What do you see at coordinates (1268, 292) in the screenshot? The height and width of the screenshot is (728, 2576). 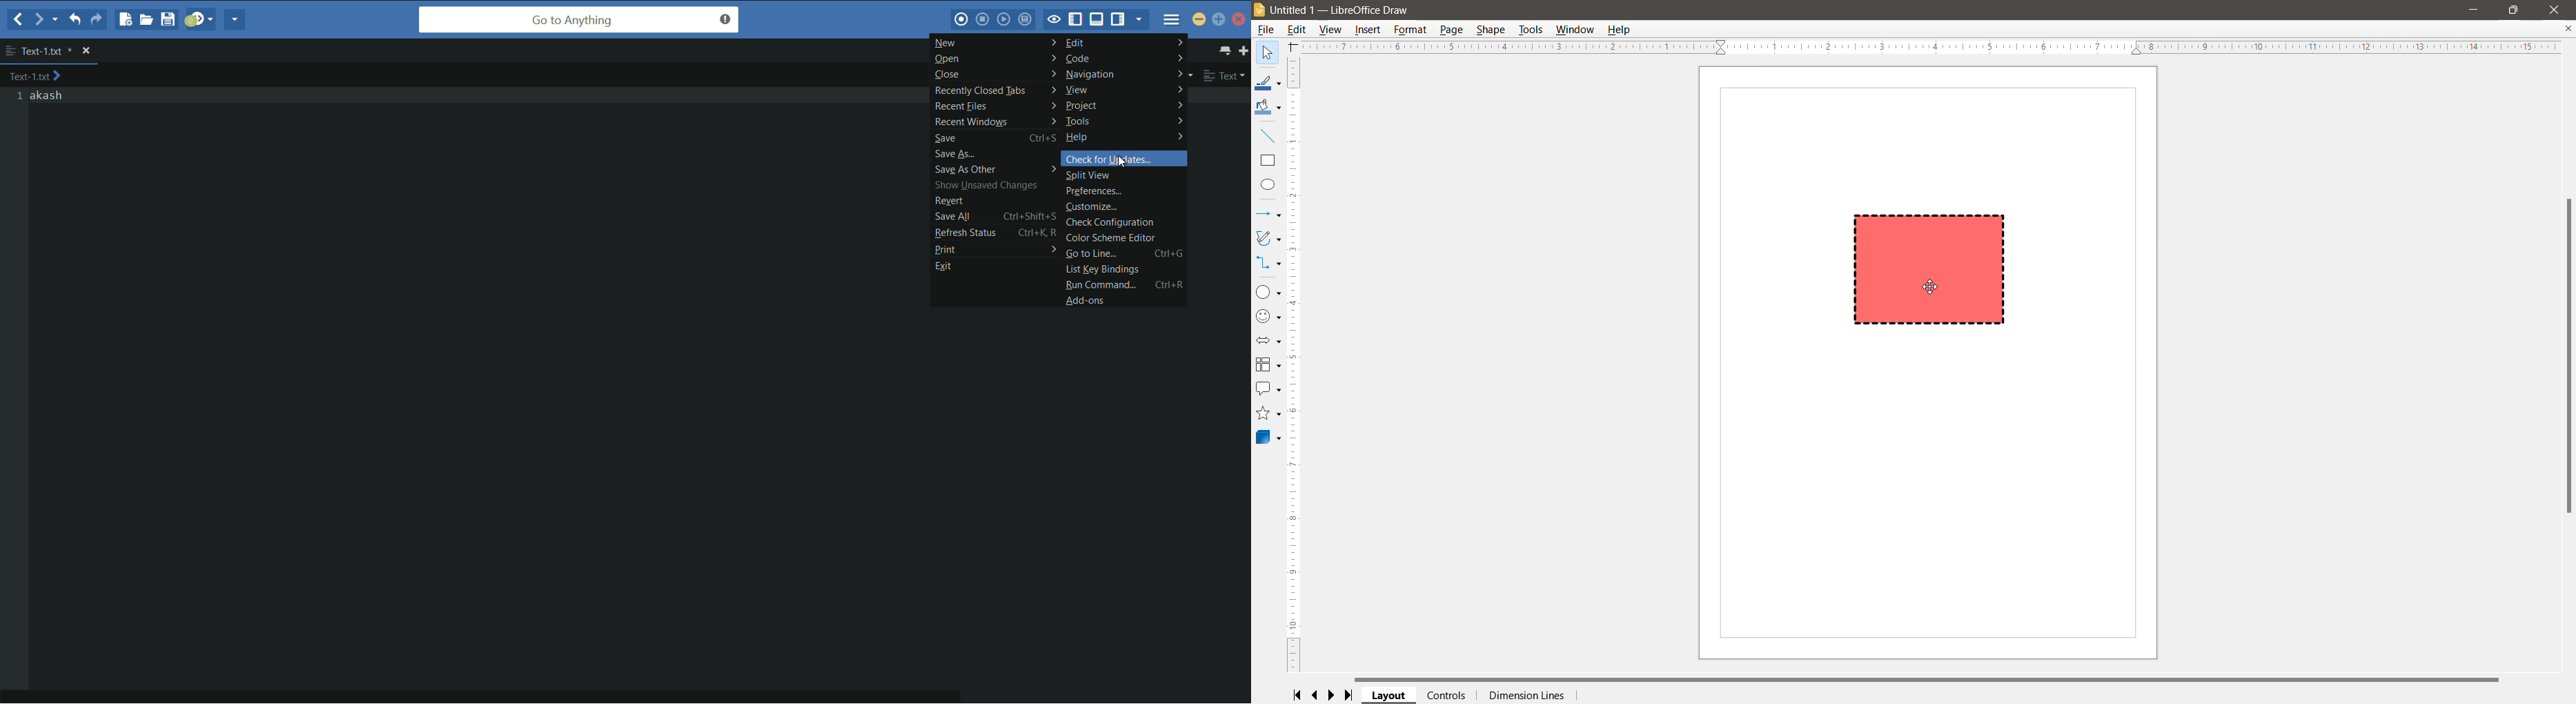 I see `Basic Shapes` at bounding box center [1268, 292].